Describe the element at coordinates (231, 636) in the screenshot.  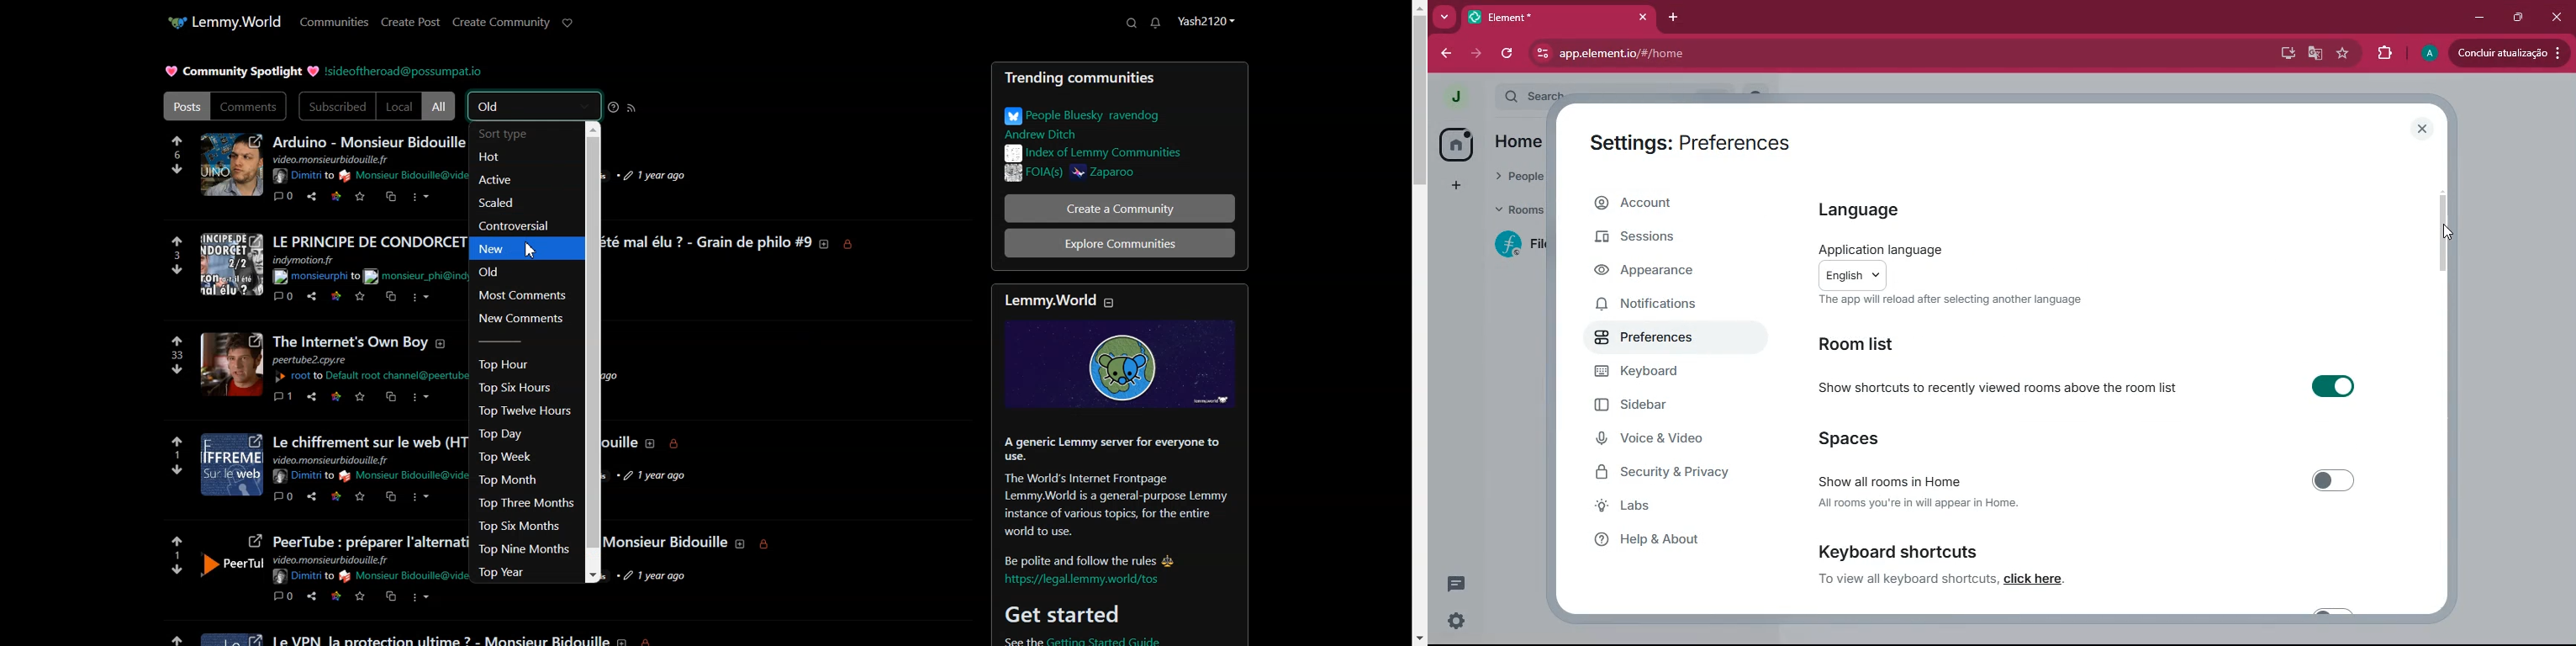
I see `Image` at that location.